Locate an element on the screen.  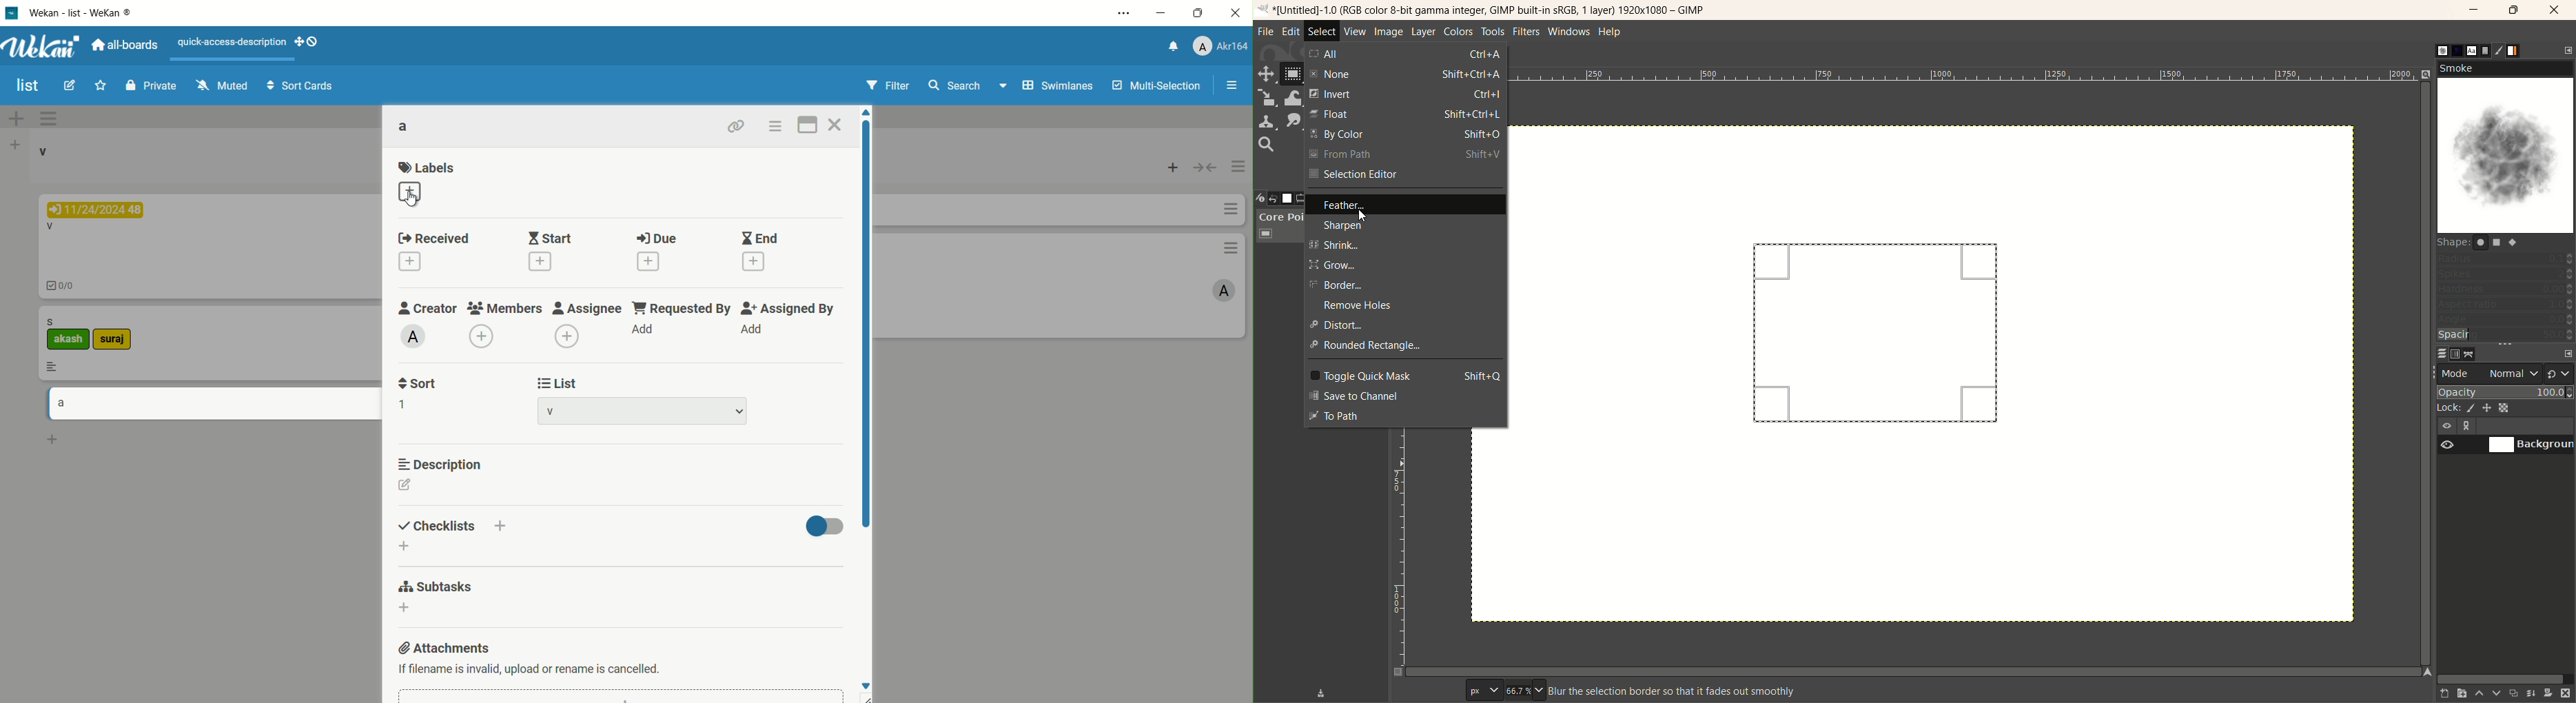
horizontal scroll bar is located at coordinates (2506, 681).